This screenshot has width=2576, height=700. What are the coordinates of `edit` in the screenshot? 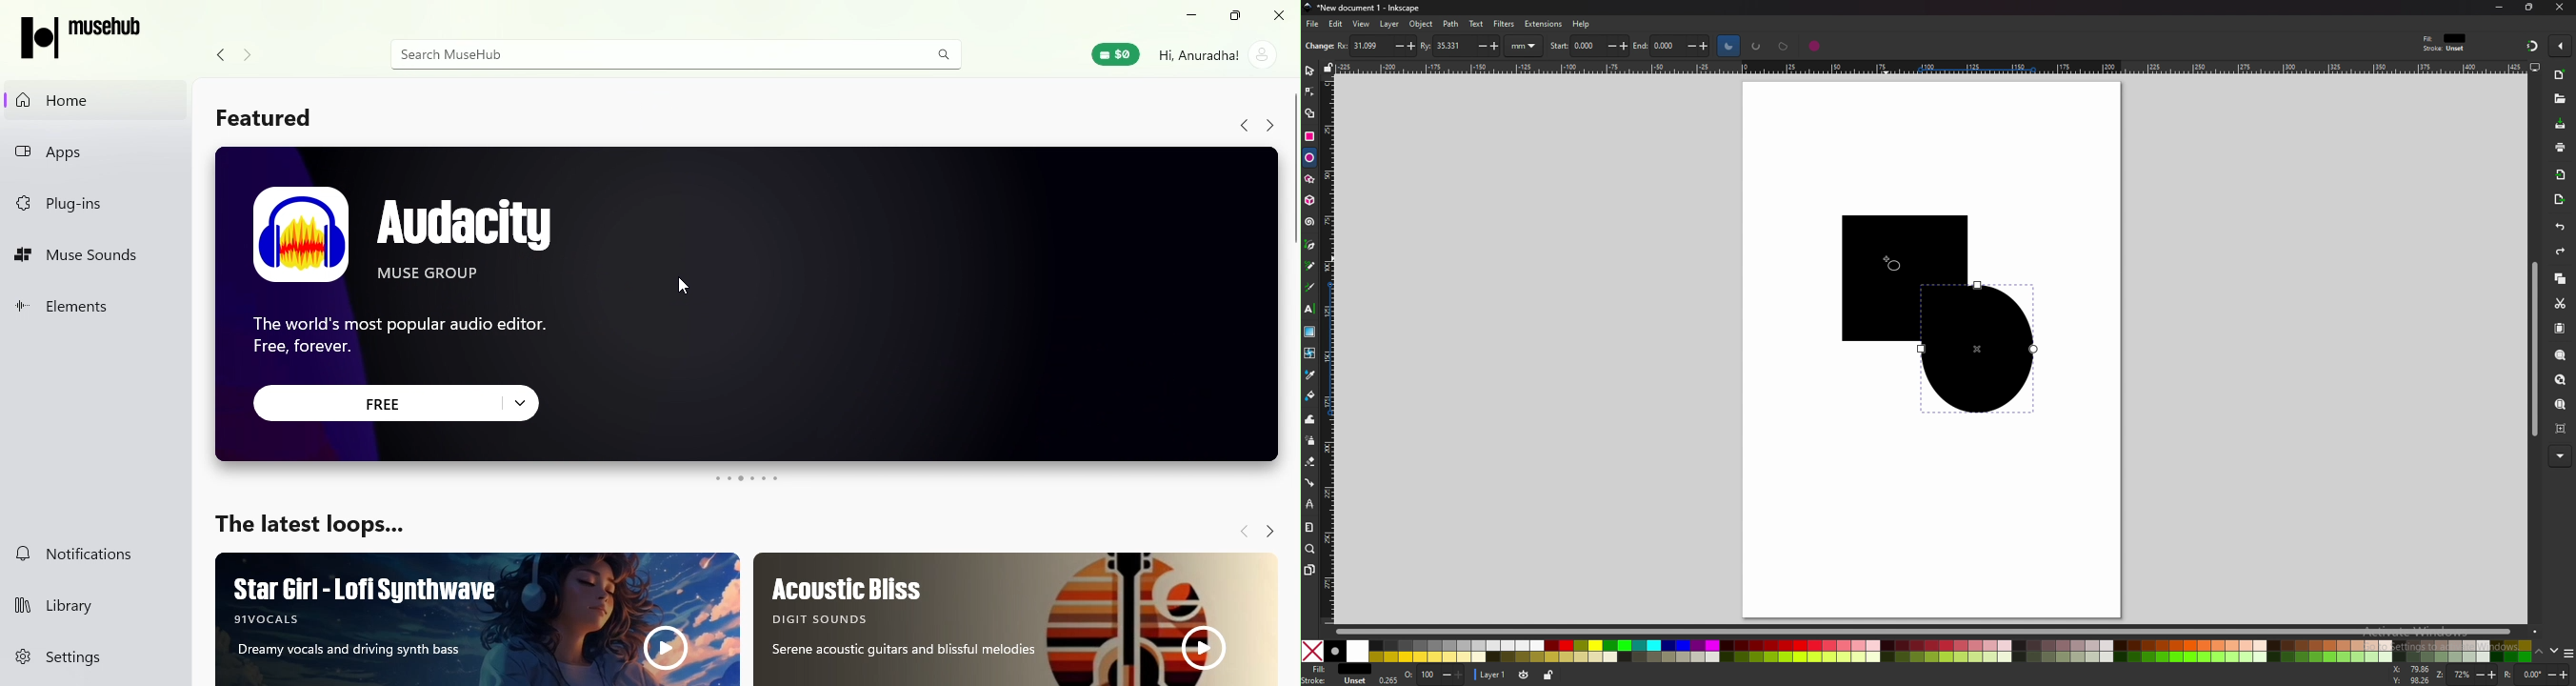 It's located at (1337, 25).